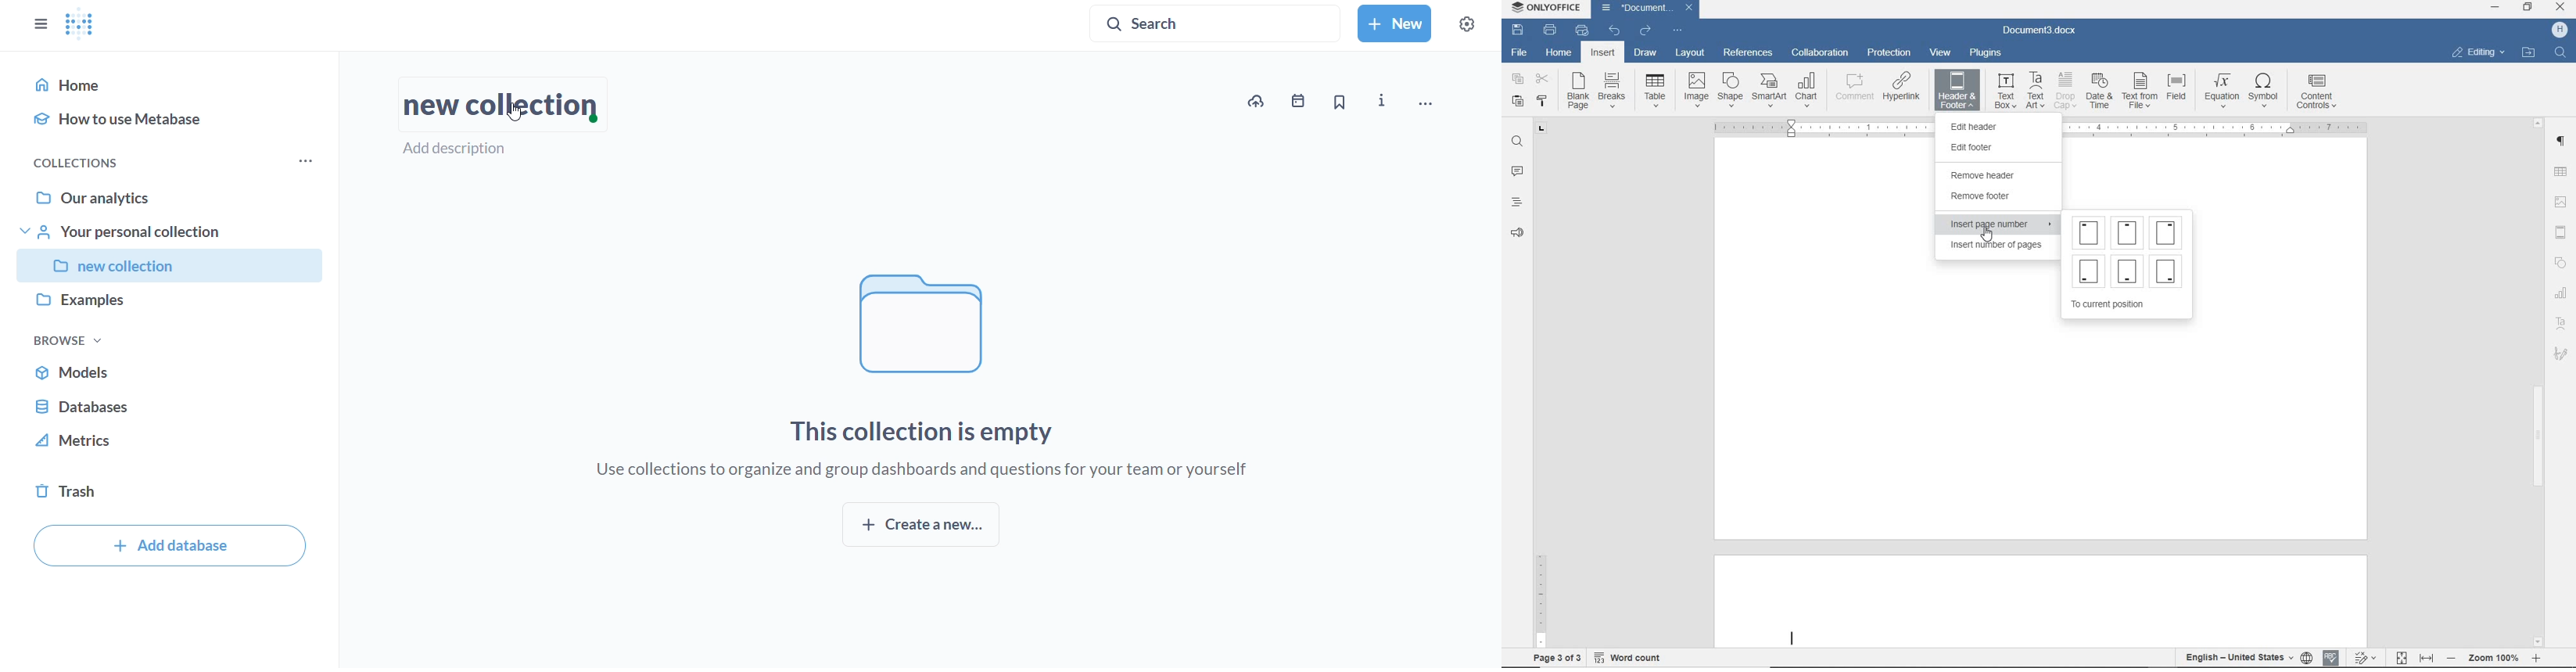 This screenshot has height=672, width=2576. Describe the element at coordinates (2089, 232) in the screenshot. I see `Page number at top left` at that location.